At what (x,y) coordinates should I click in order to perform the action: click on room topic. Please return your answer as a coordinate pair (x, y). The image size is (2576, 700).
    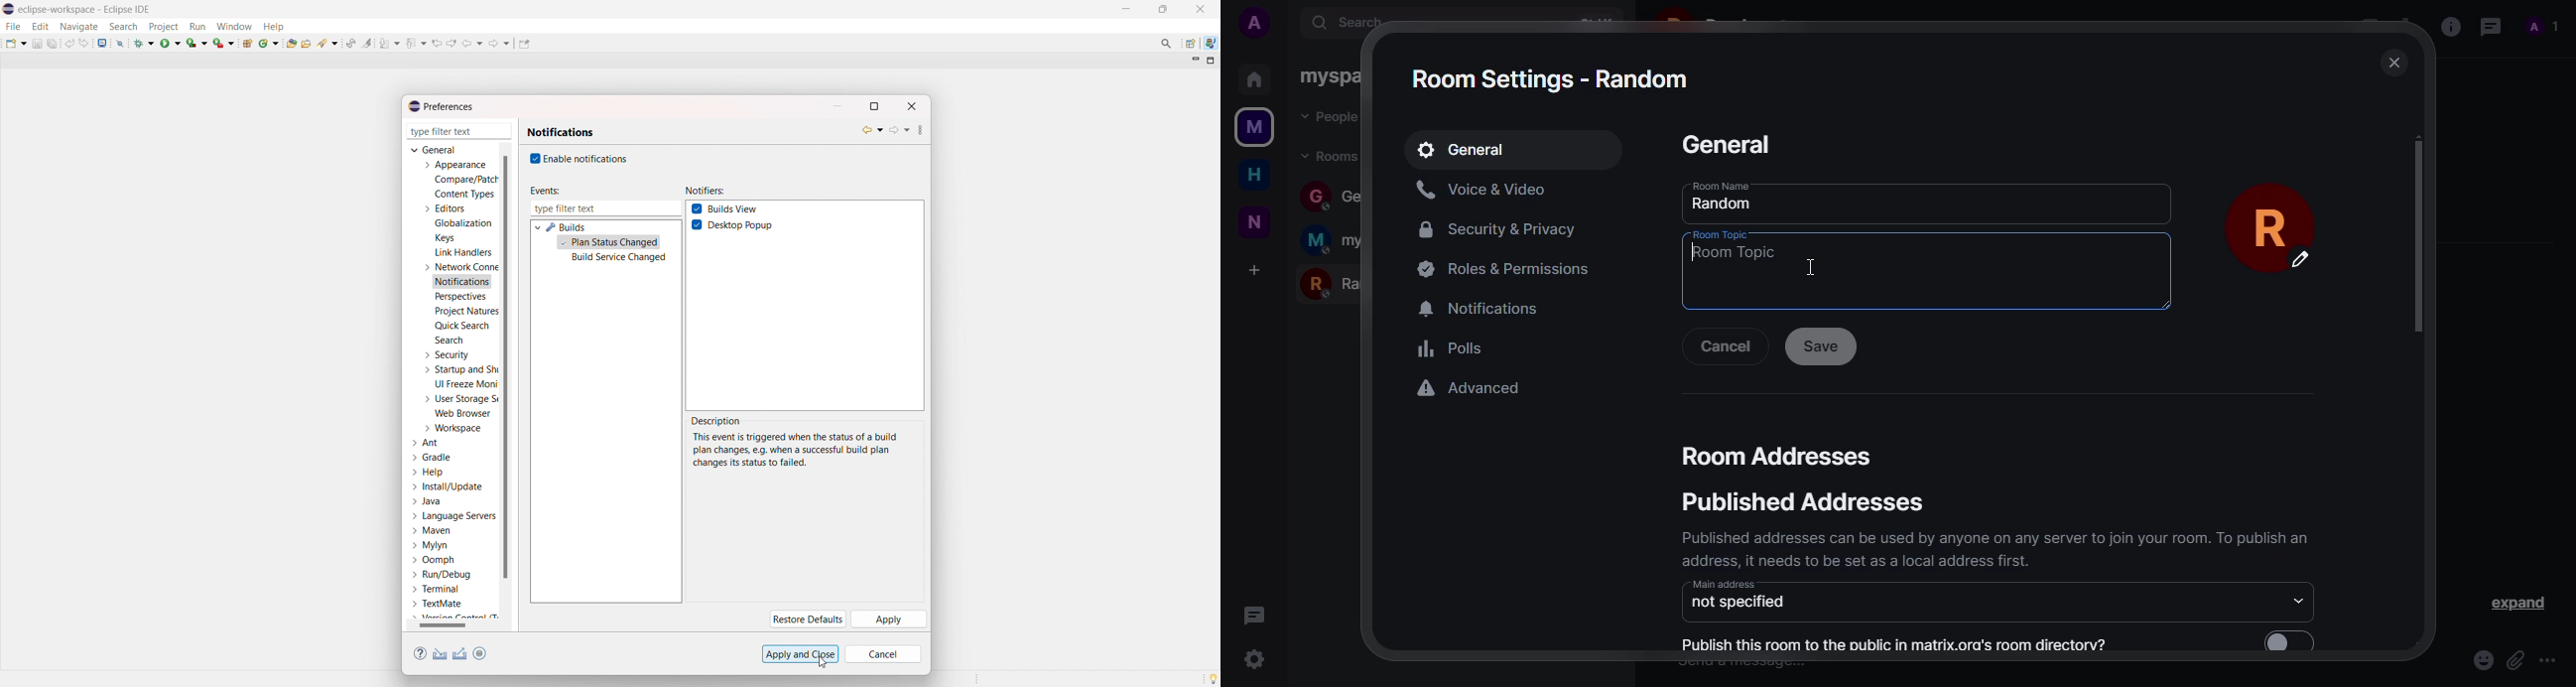
    Looking at the image, I should click on (1722, 234).